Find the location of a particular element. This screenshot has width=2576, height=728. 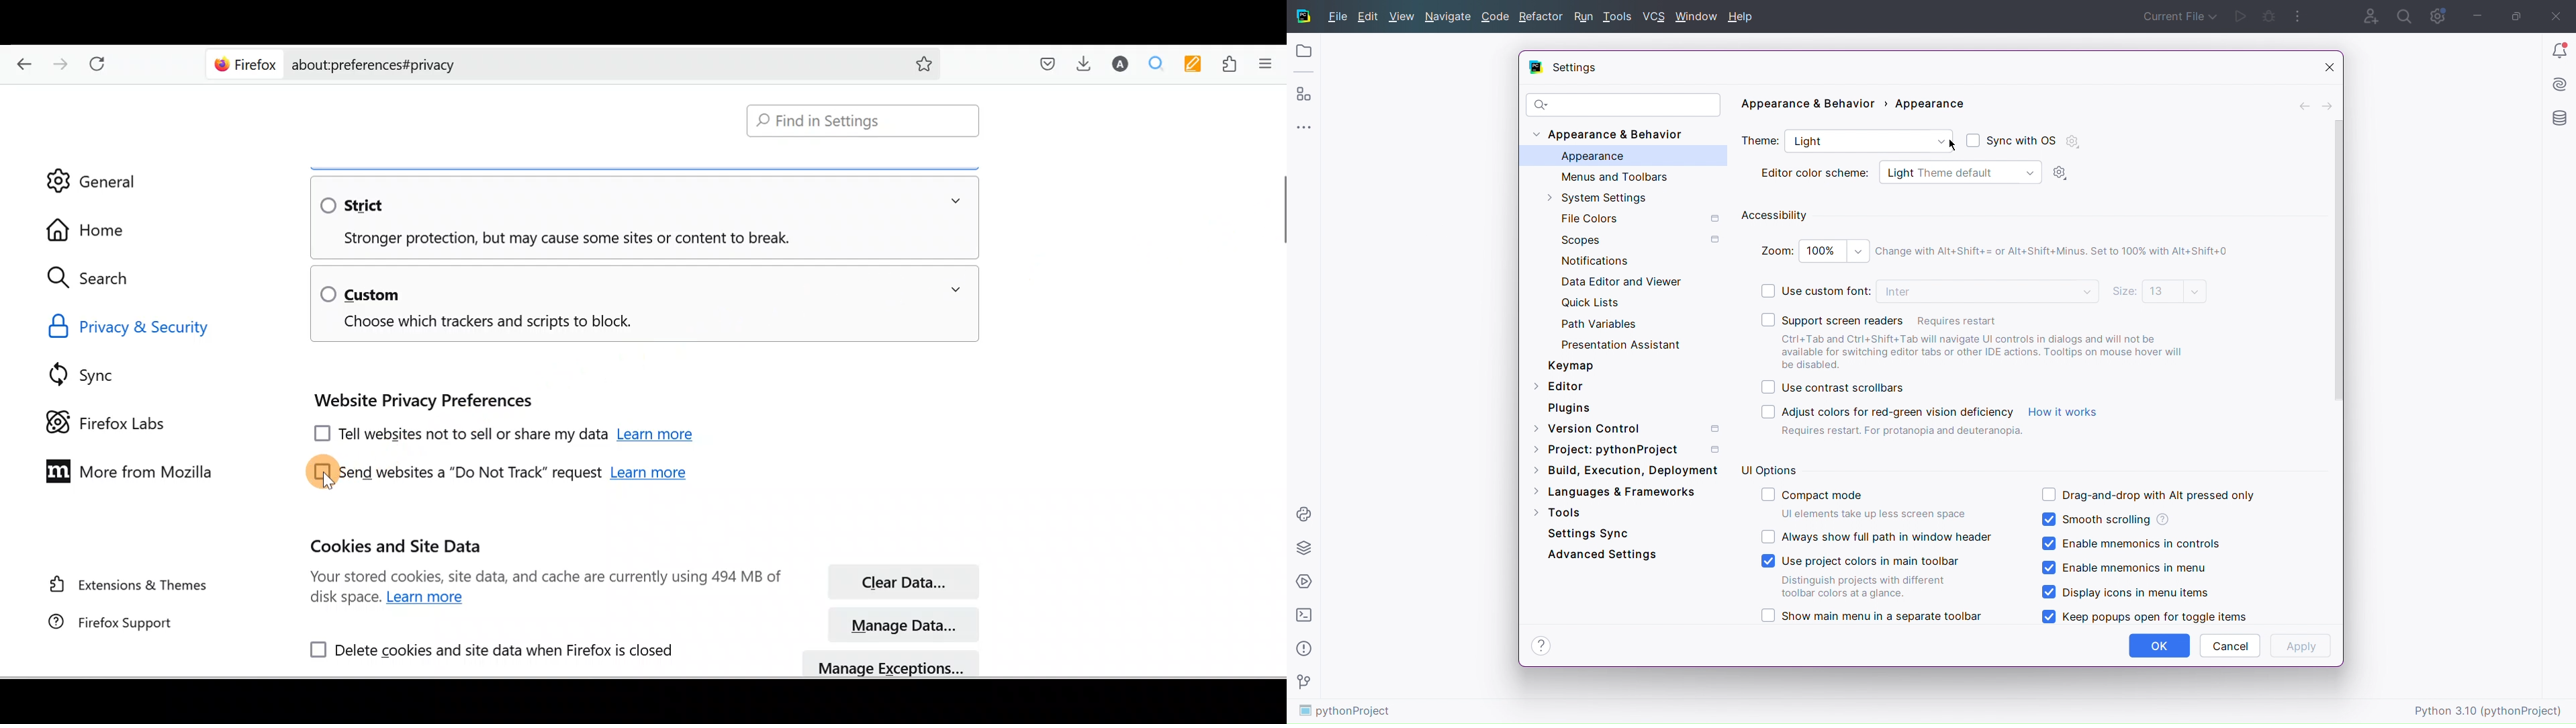

Extension & themes is located at coordinates (128, 587).